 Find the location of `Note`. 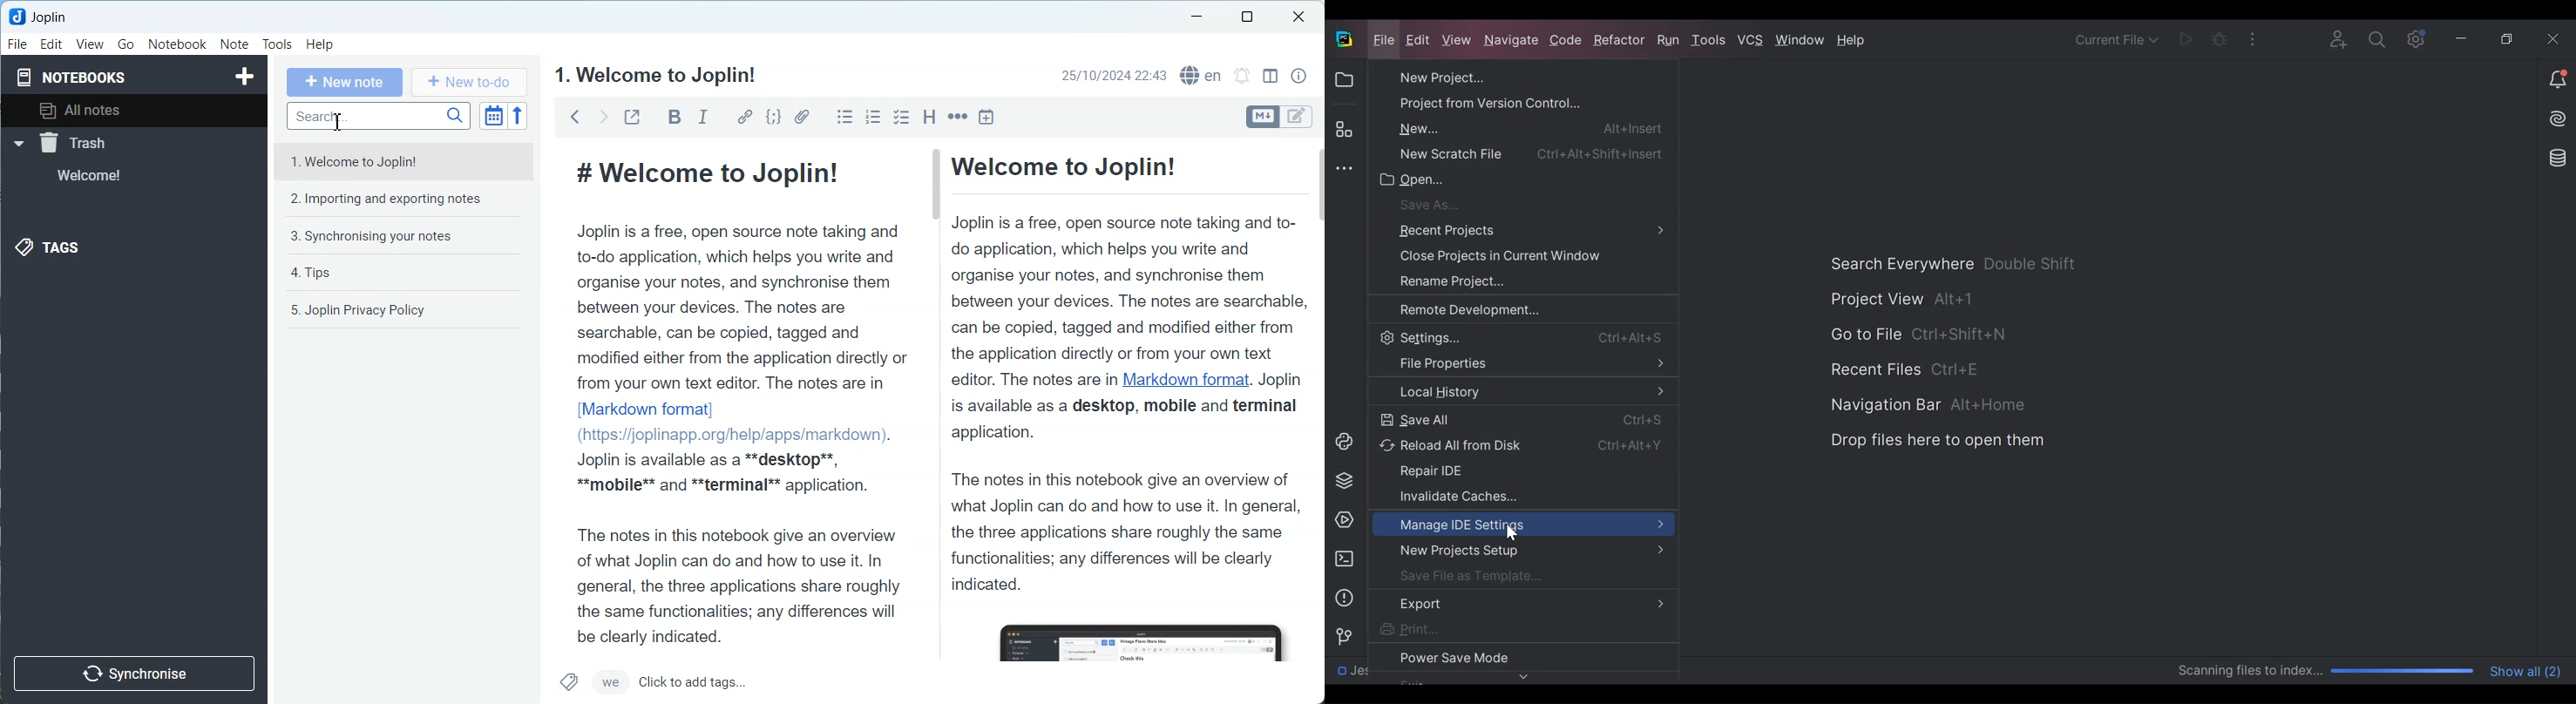

Note is located at coordinates (234, 44).